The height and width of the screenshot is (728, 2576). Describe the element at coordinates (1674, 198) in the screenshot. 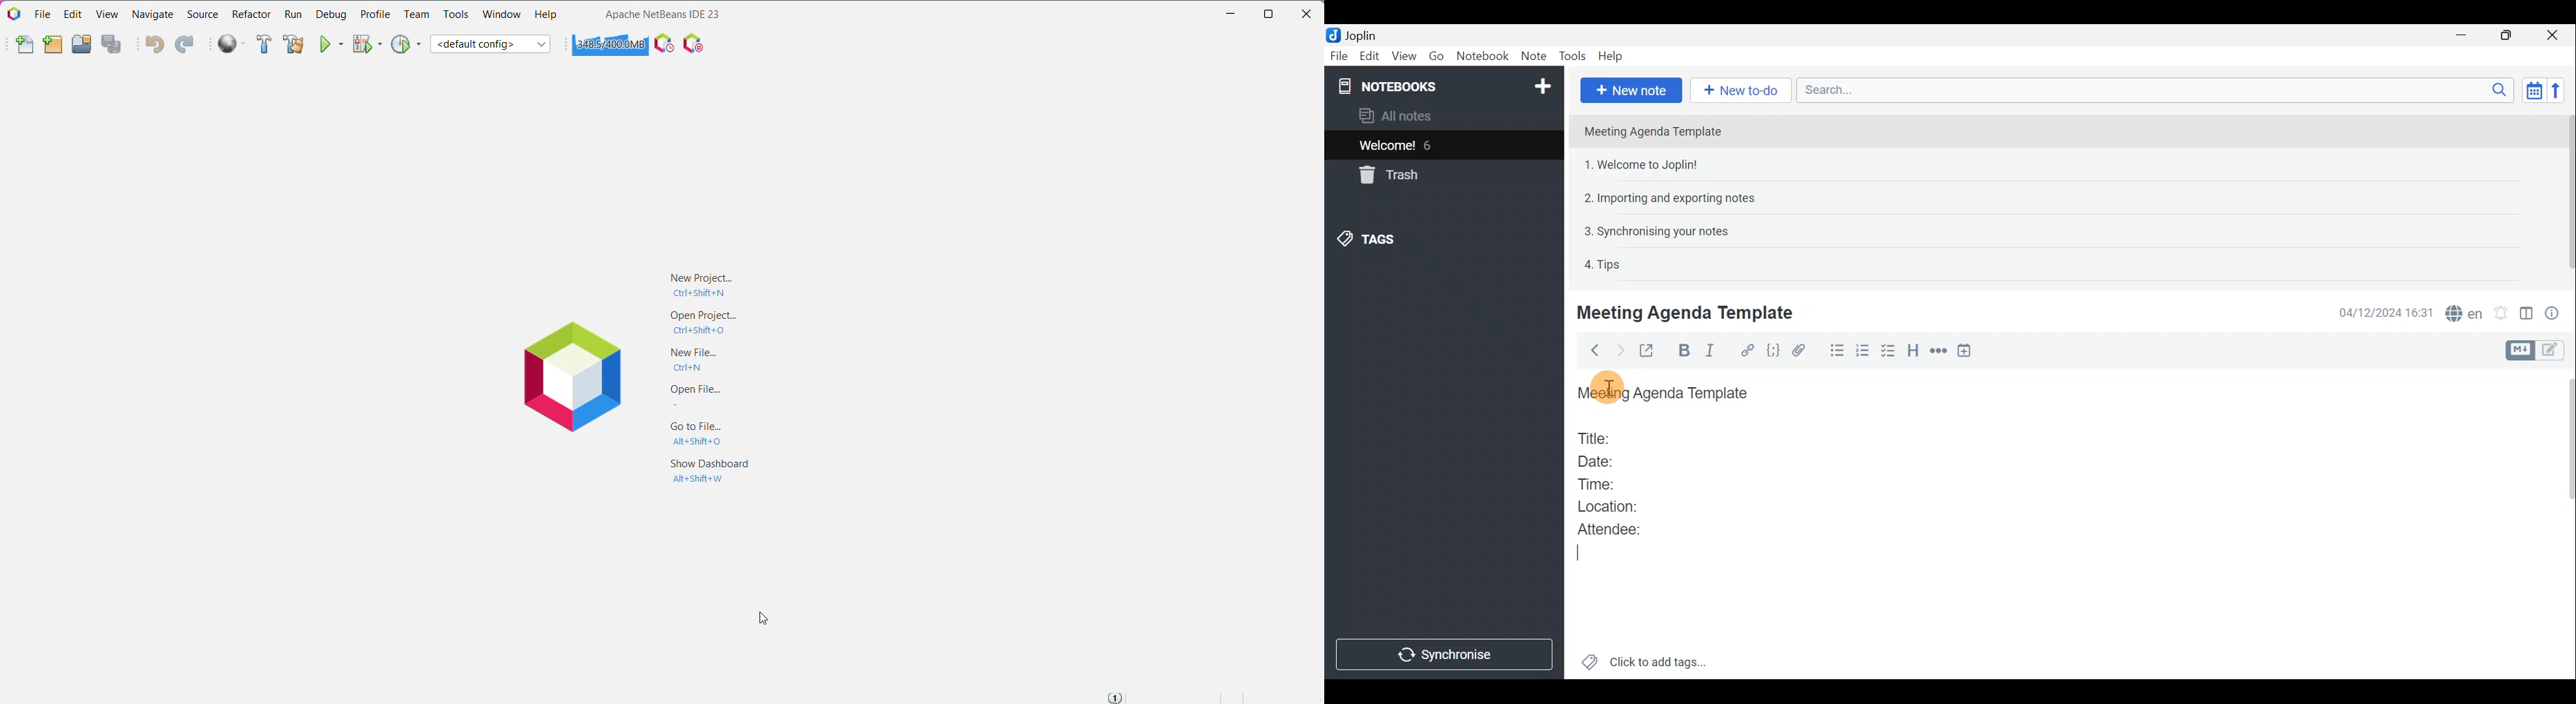

I see `2. Importing and exporting notes` at that location.